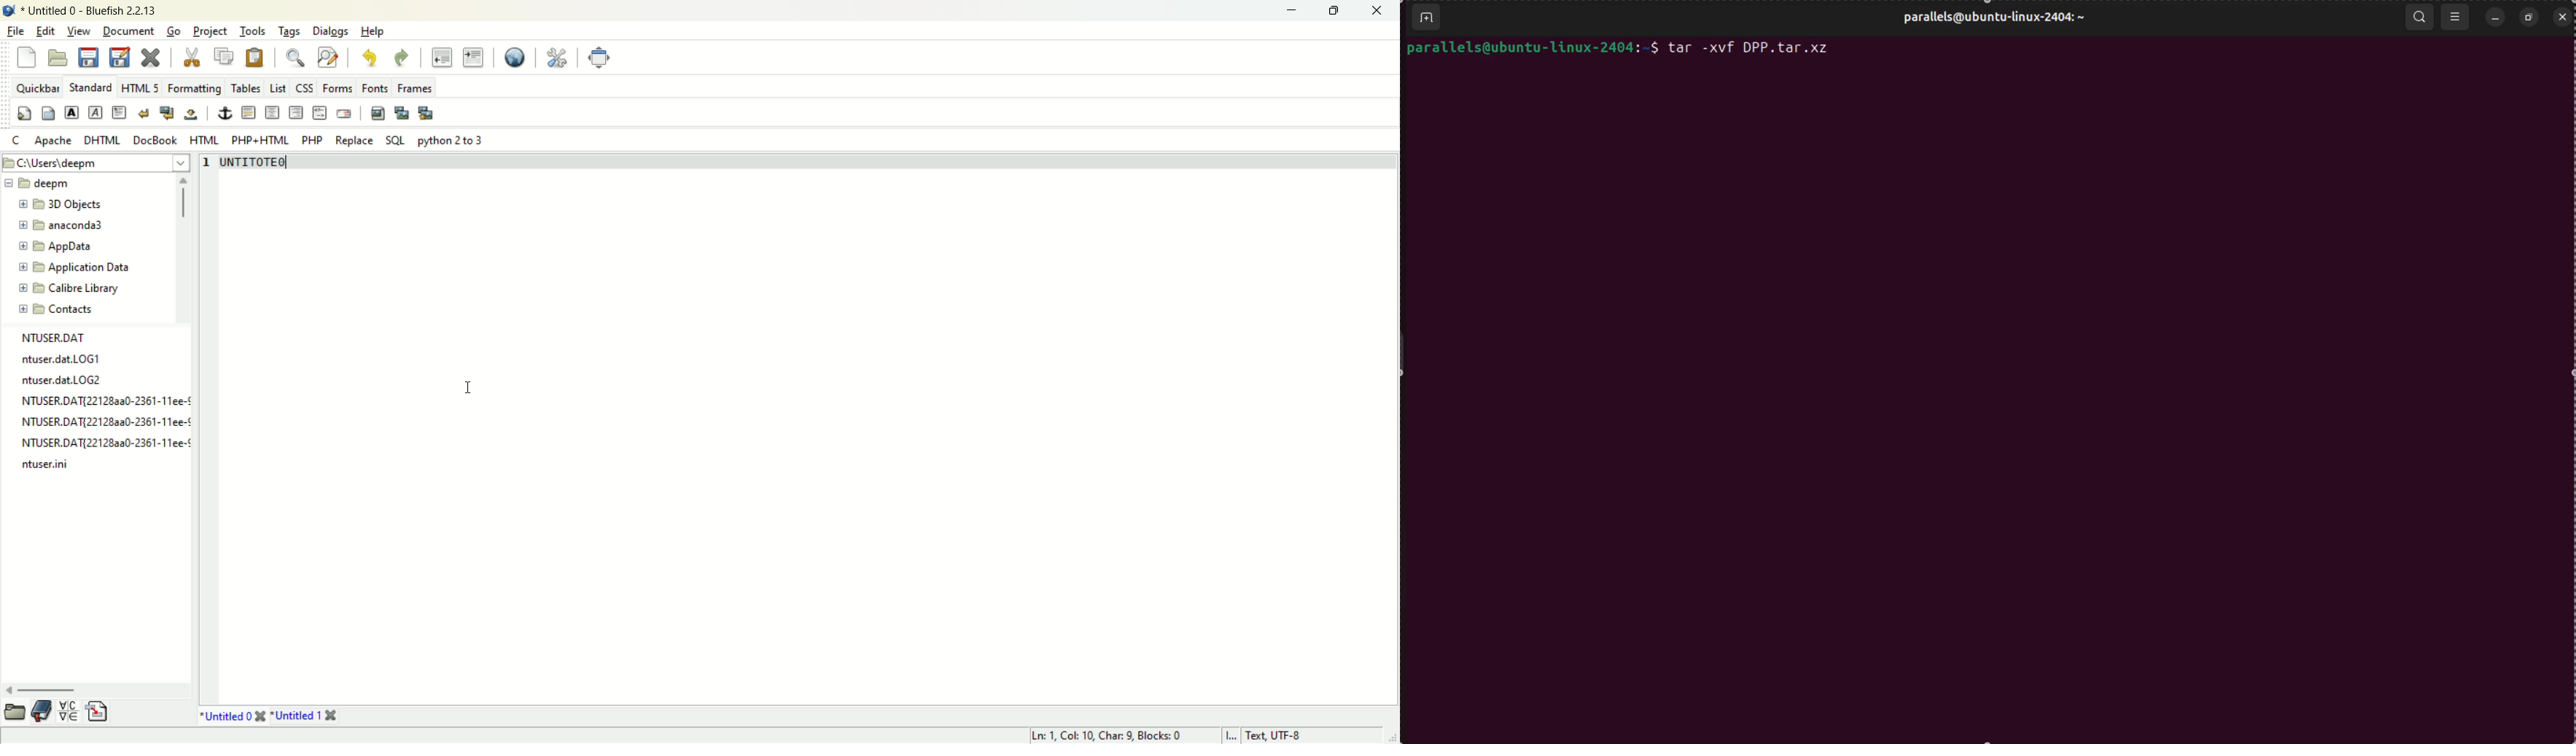 The width and height of the screenshot is (2576, 756). Describe the element at coordinates (44, 31) in the screenshot. I see `edit` at that location.